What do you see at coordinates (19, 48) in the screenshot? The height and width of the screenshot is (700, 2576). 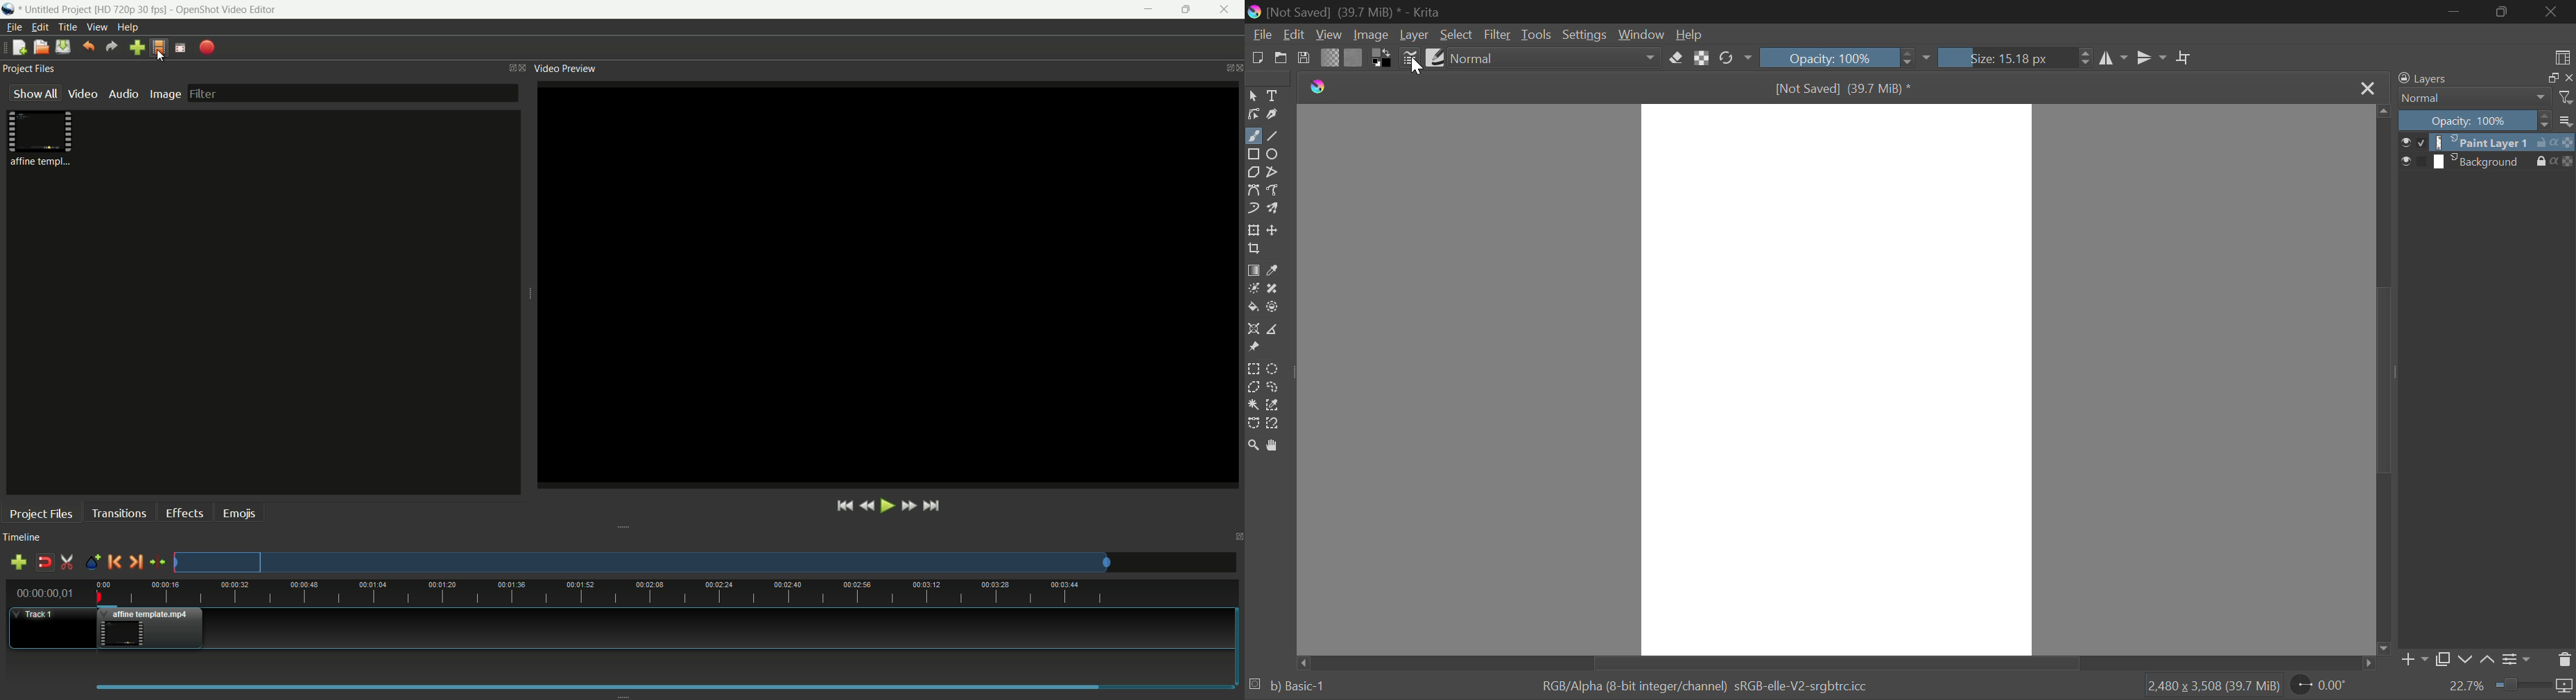 I see `new file` at bounding box center [19, 48].